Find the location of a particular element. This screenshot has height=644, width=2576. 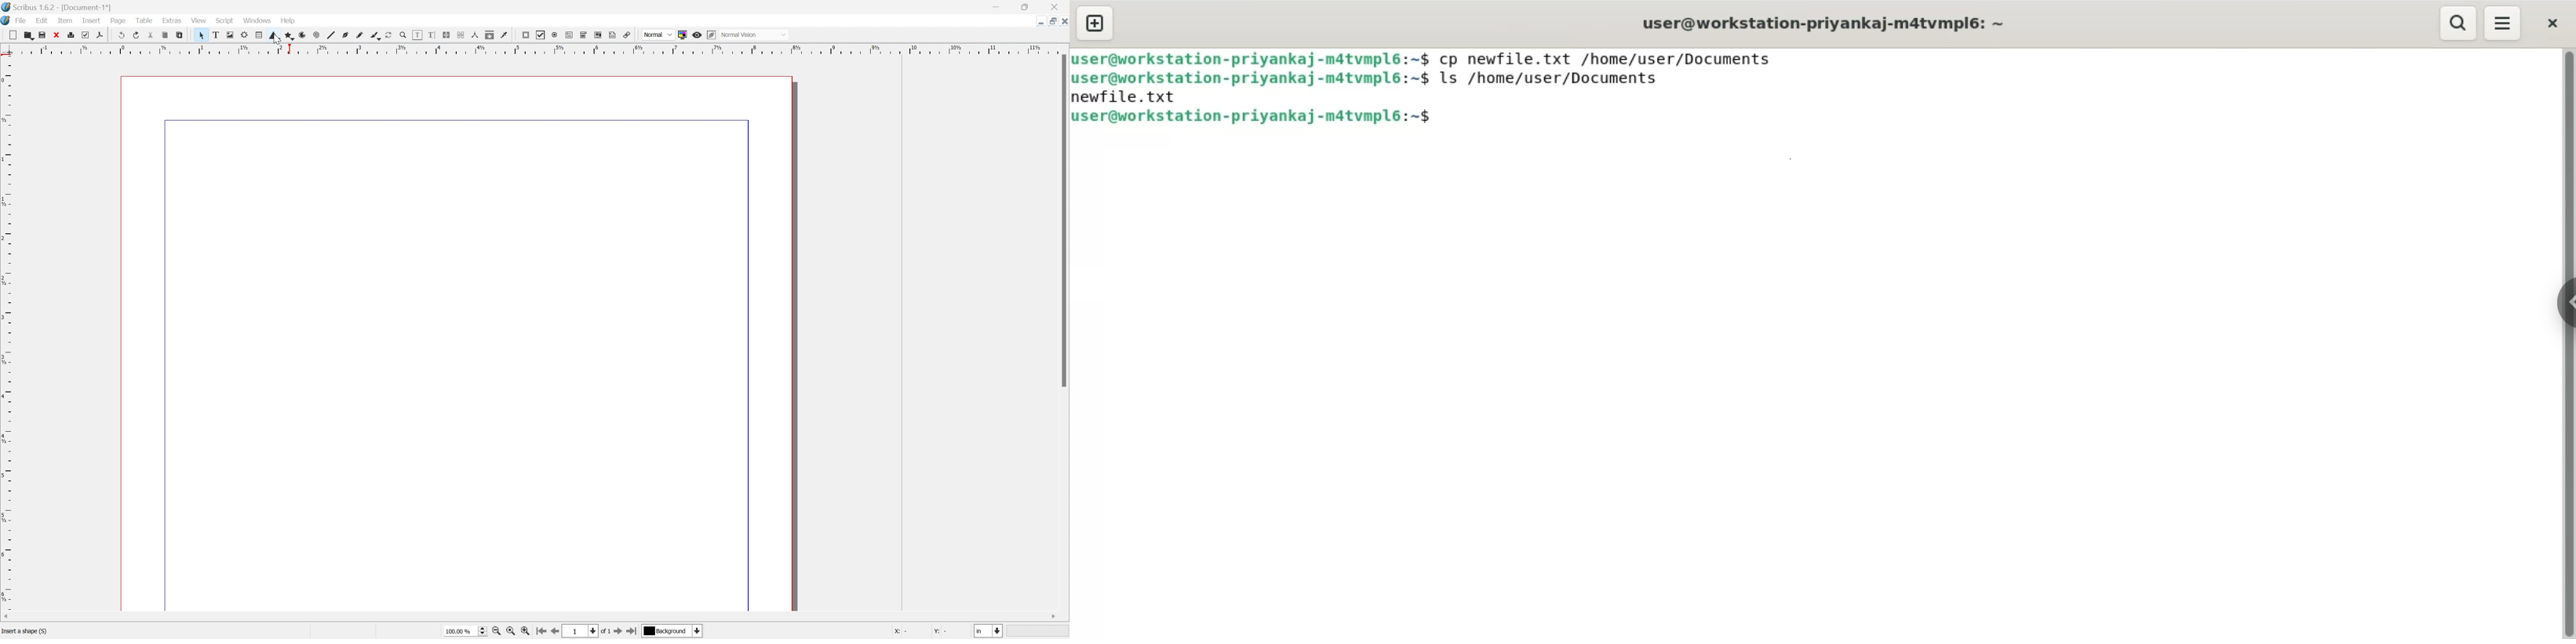

Select current layer is located at coordinates (699, 631).